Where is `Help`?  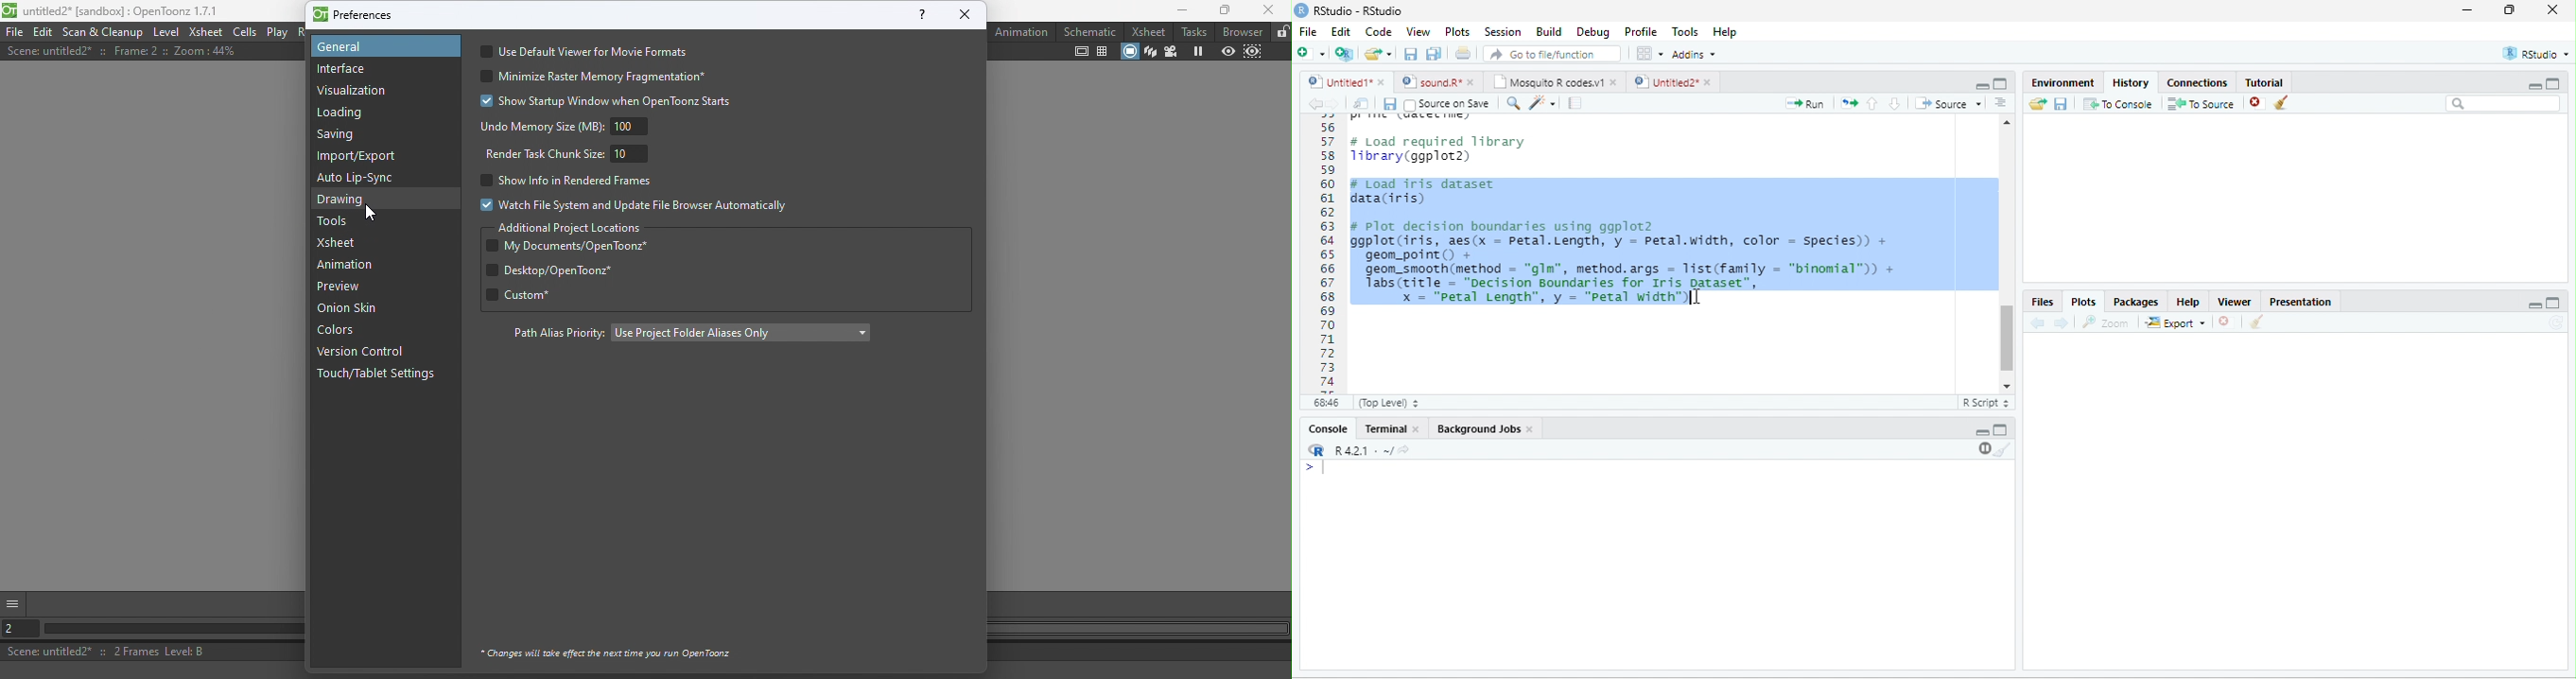 Help is located at coordinates (2189, 302).